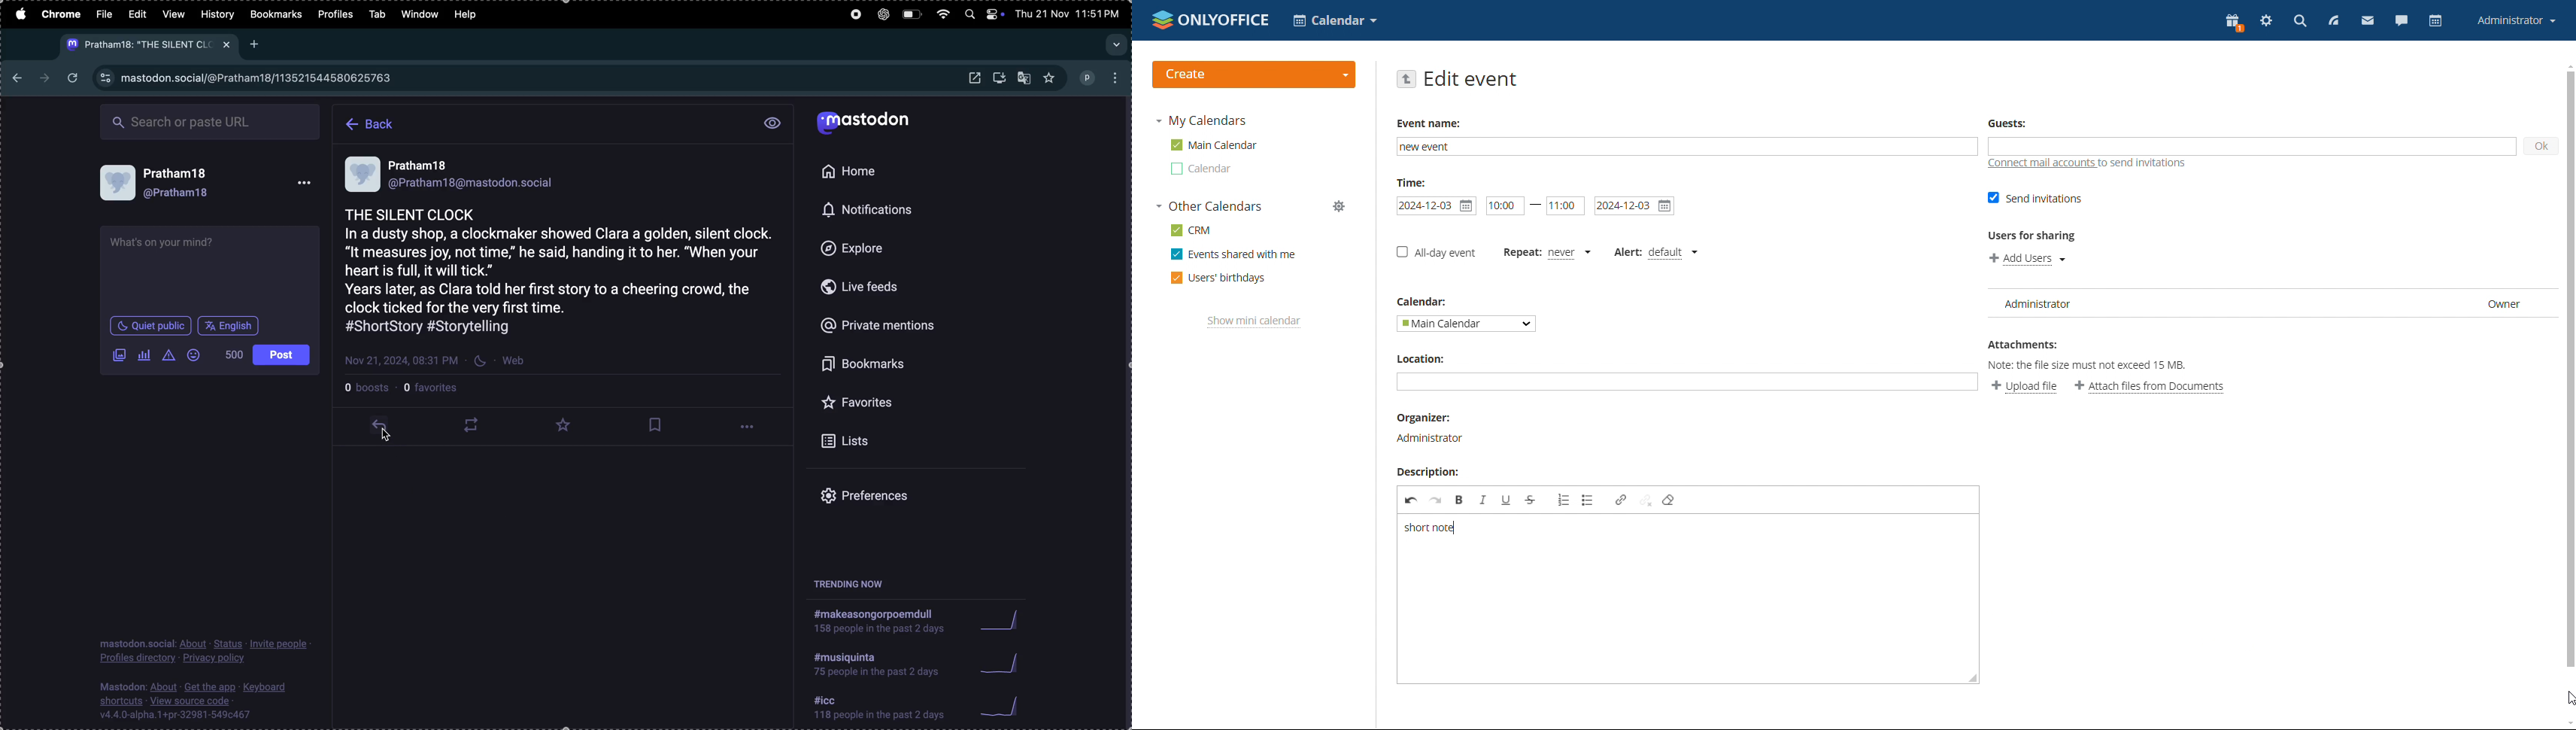  What do you see at coordinates (1051, 77) in the screenshot?
I see `favorites` at bounding box center [1051, 77].